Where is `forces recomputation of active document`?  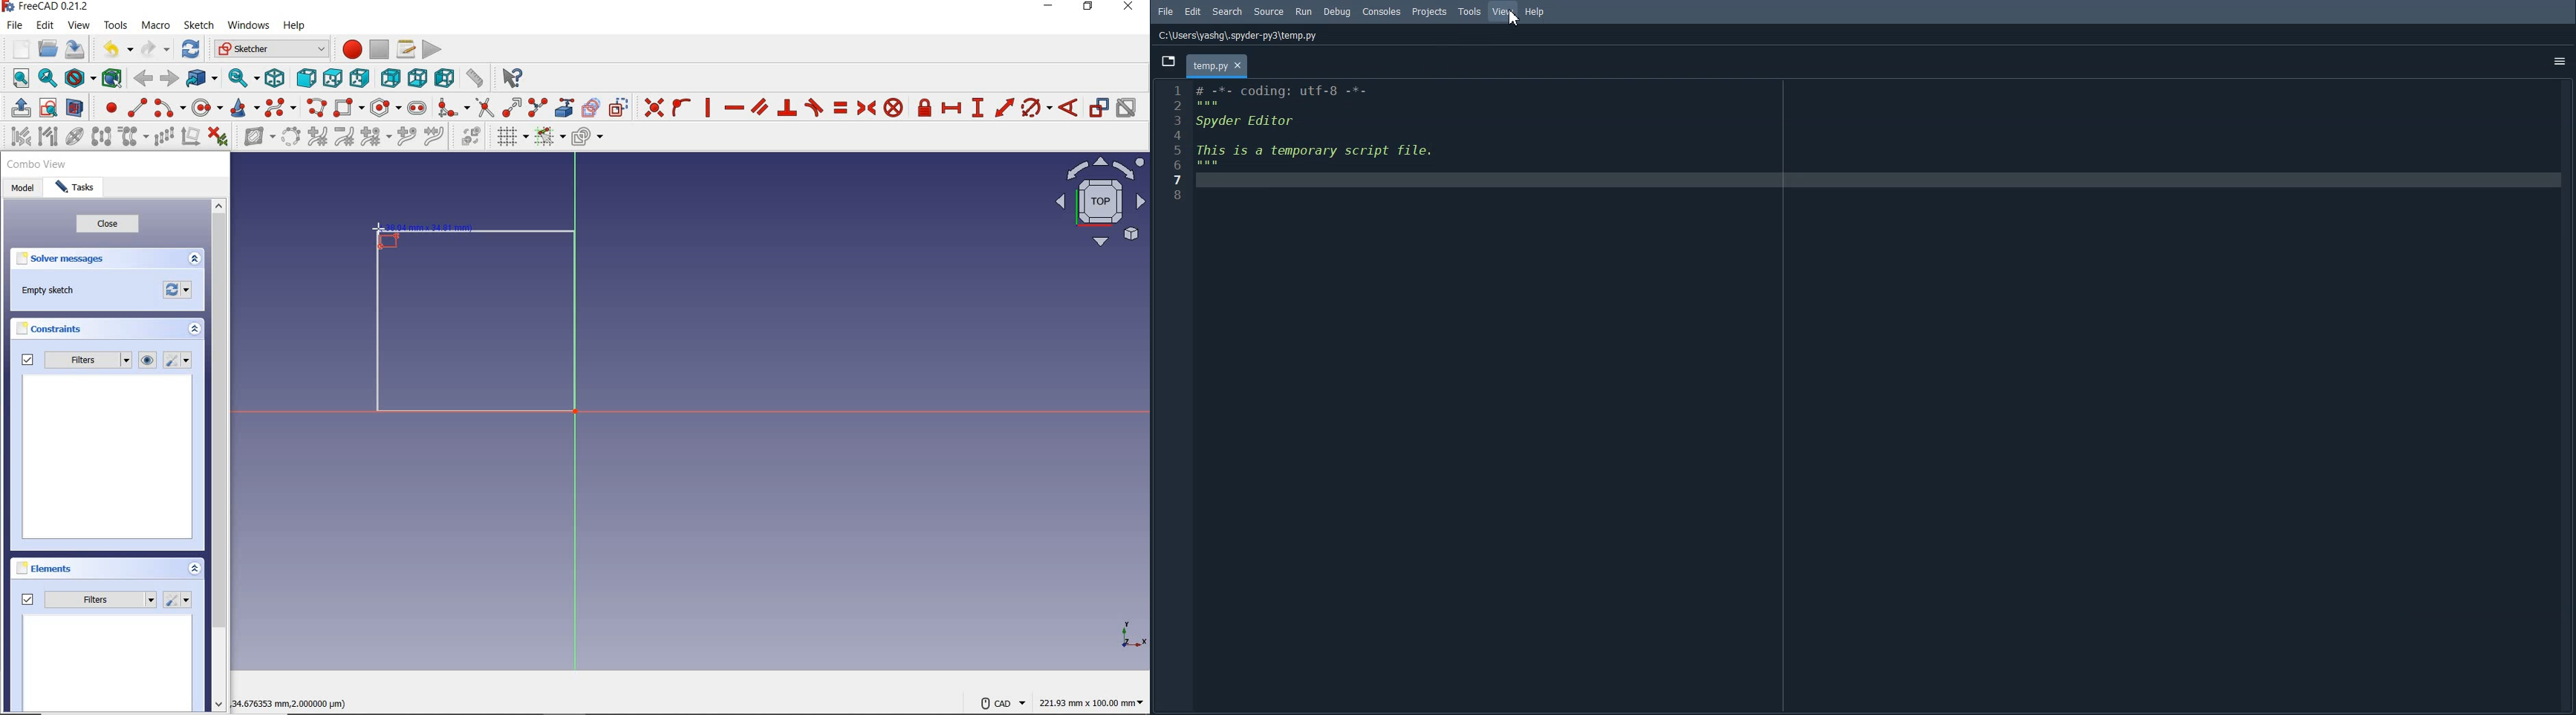 forces recomputation of active document is located at coordinates (179, 292).